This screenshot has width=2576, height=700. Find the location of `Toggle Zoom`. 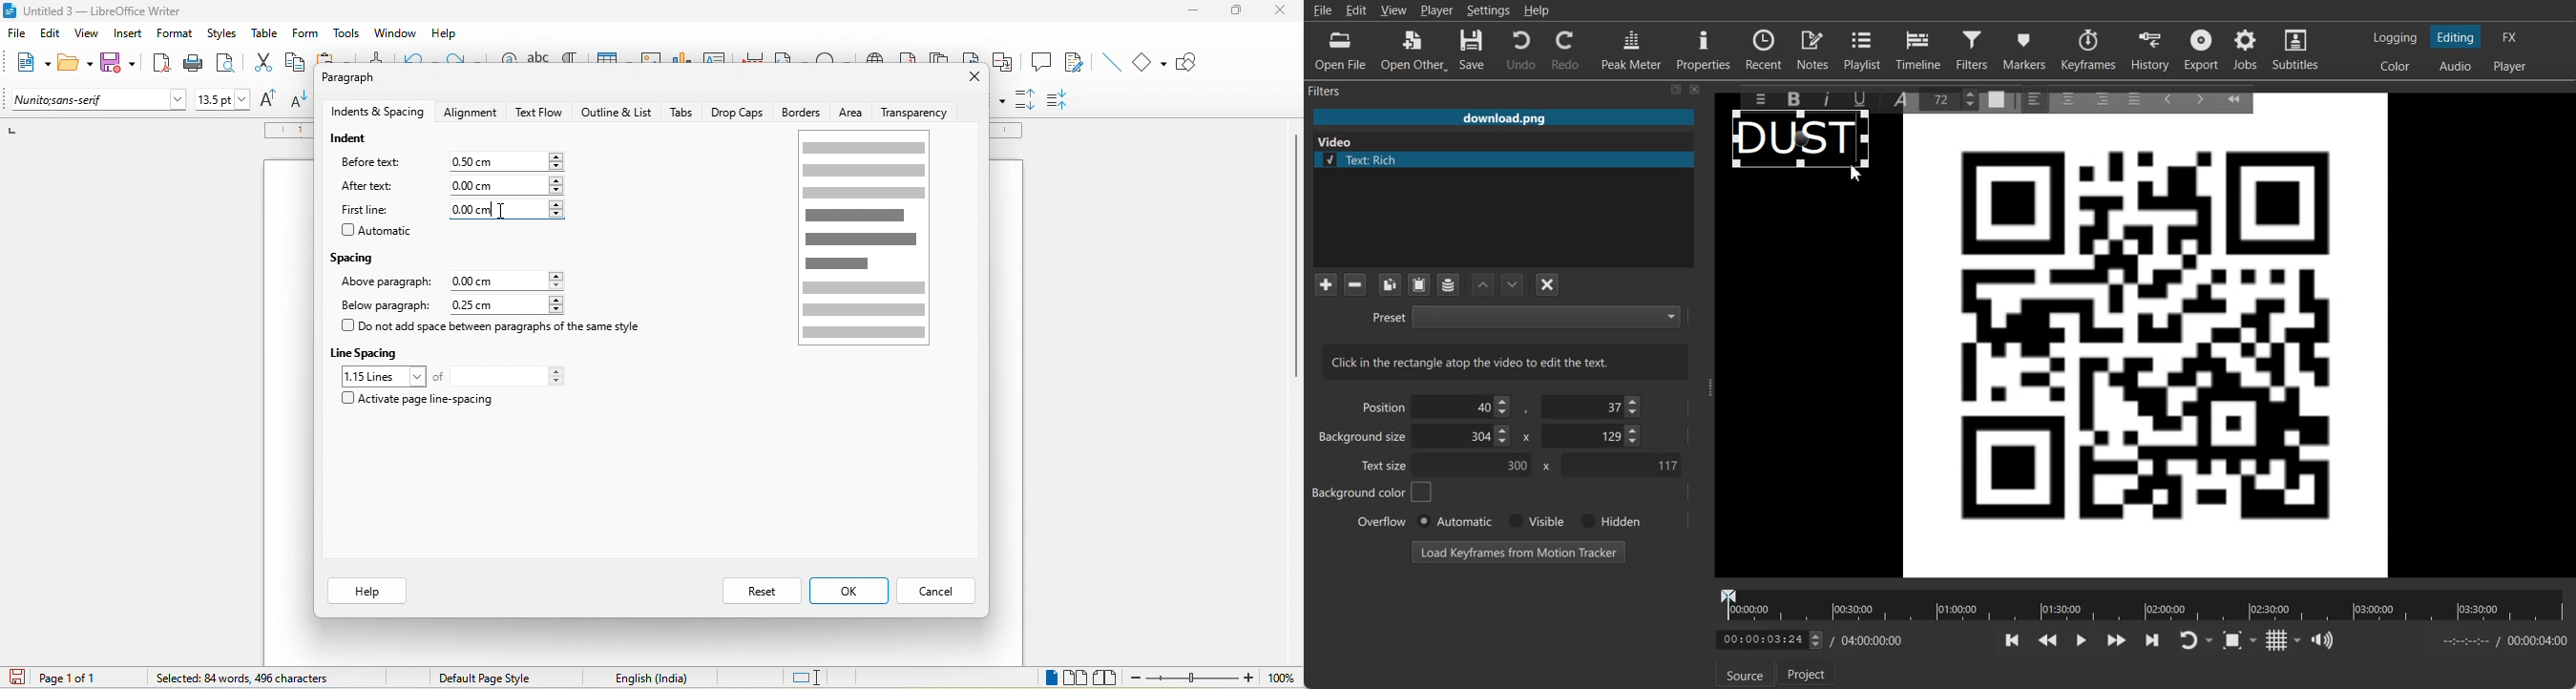

Toggle Zoom is located at coordinates (2234, 641).